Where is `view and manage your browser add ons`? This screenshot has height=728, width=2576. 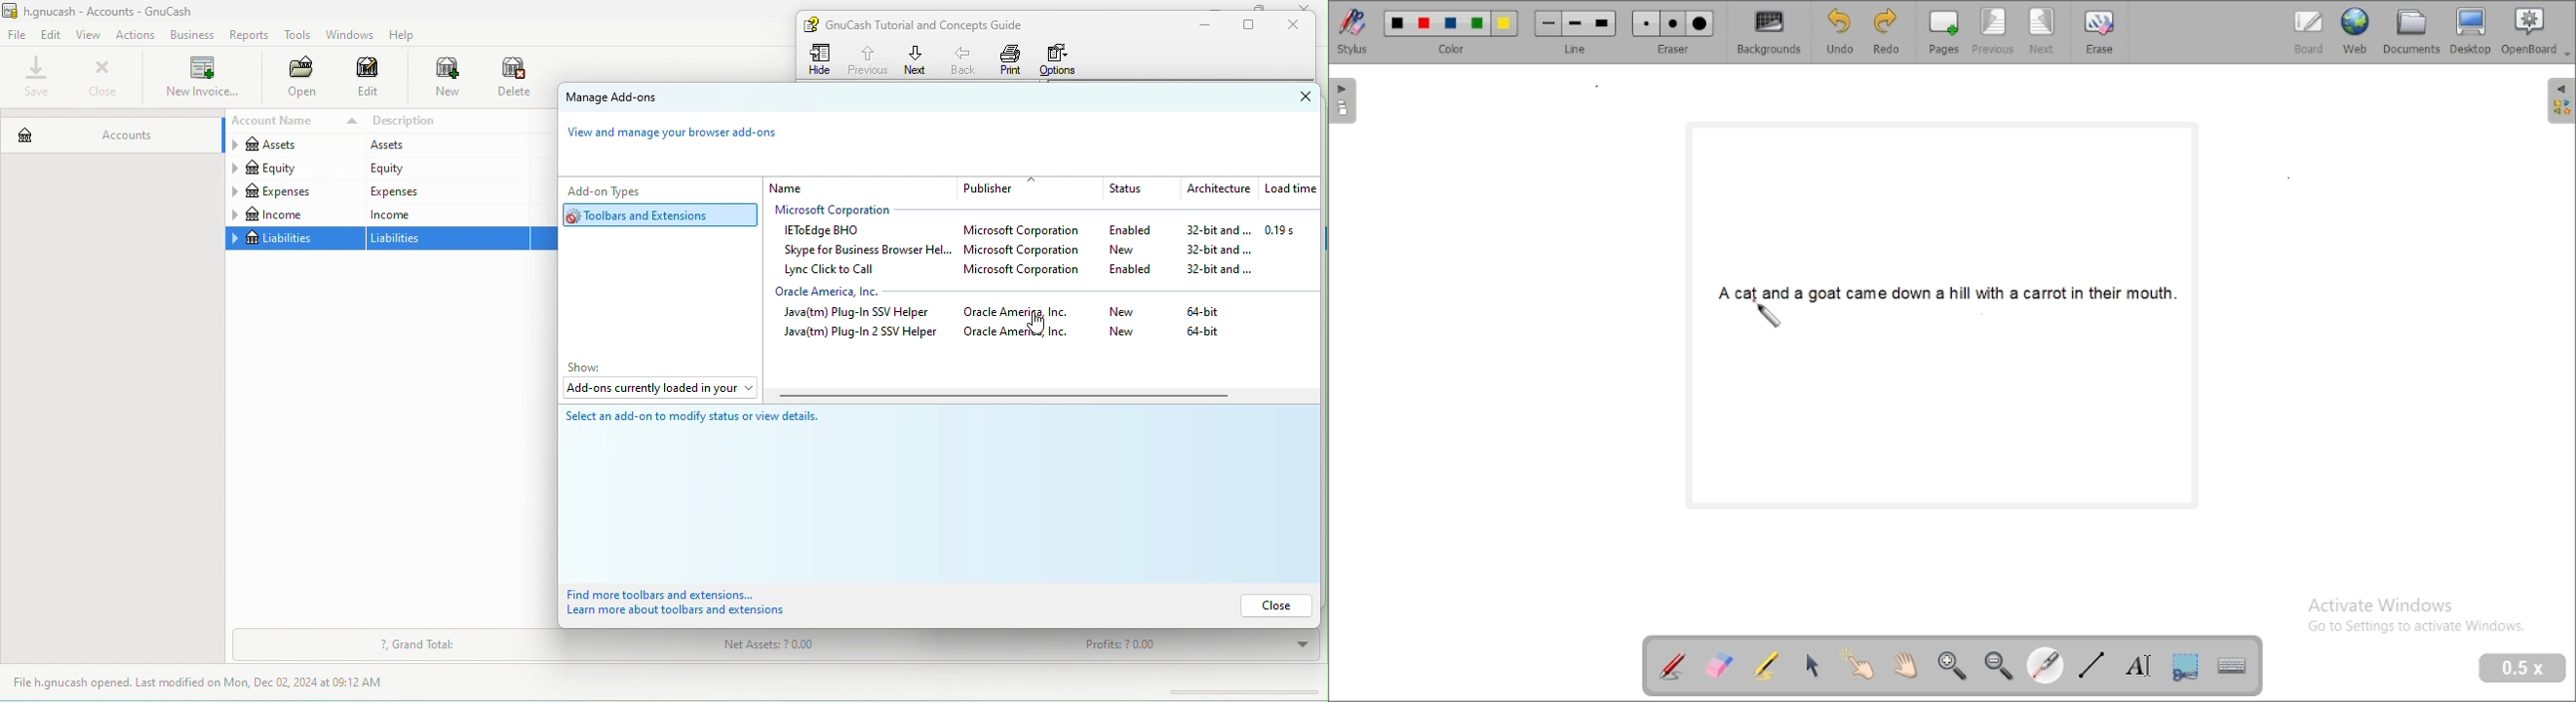
view and manage your browser add ons is located at coordinates (683, 137).